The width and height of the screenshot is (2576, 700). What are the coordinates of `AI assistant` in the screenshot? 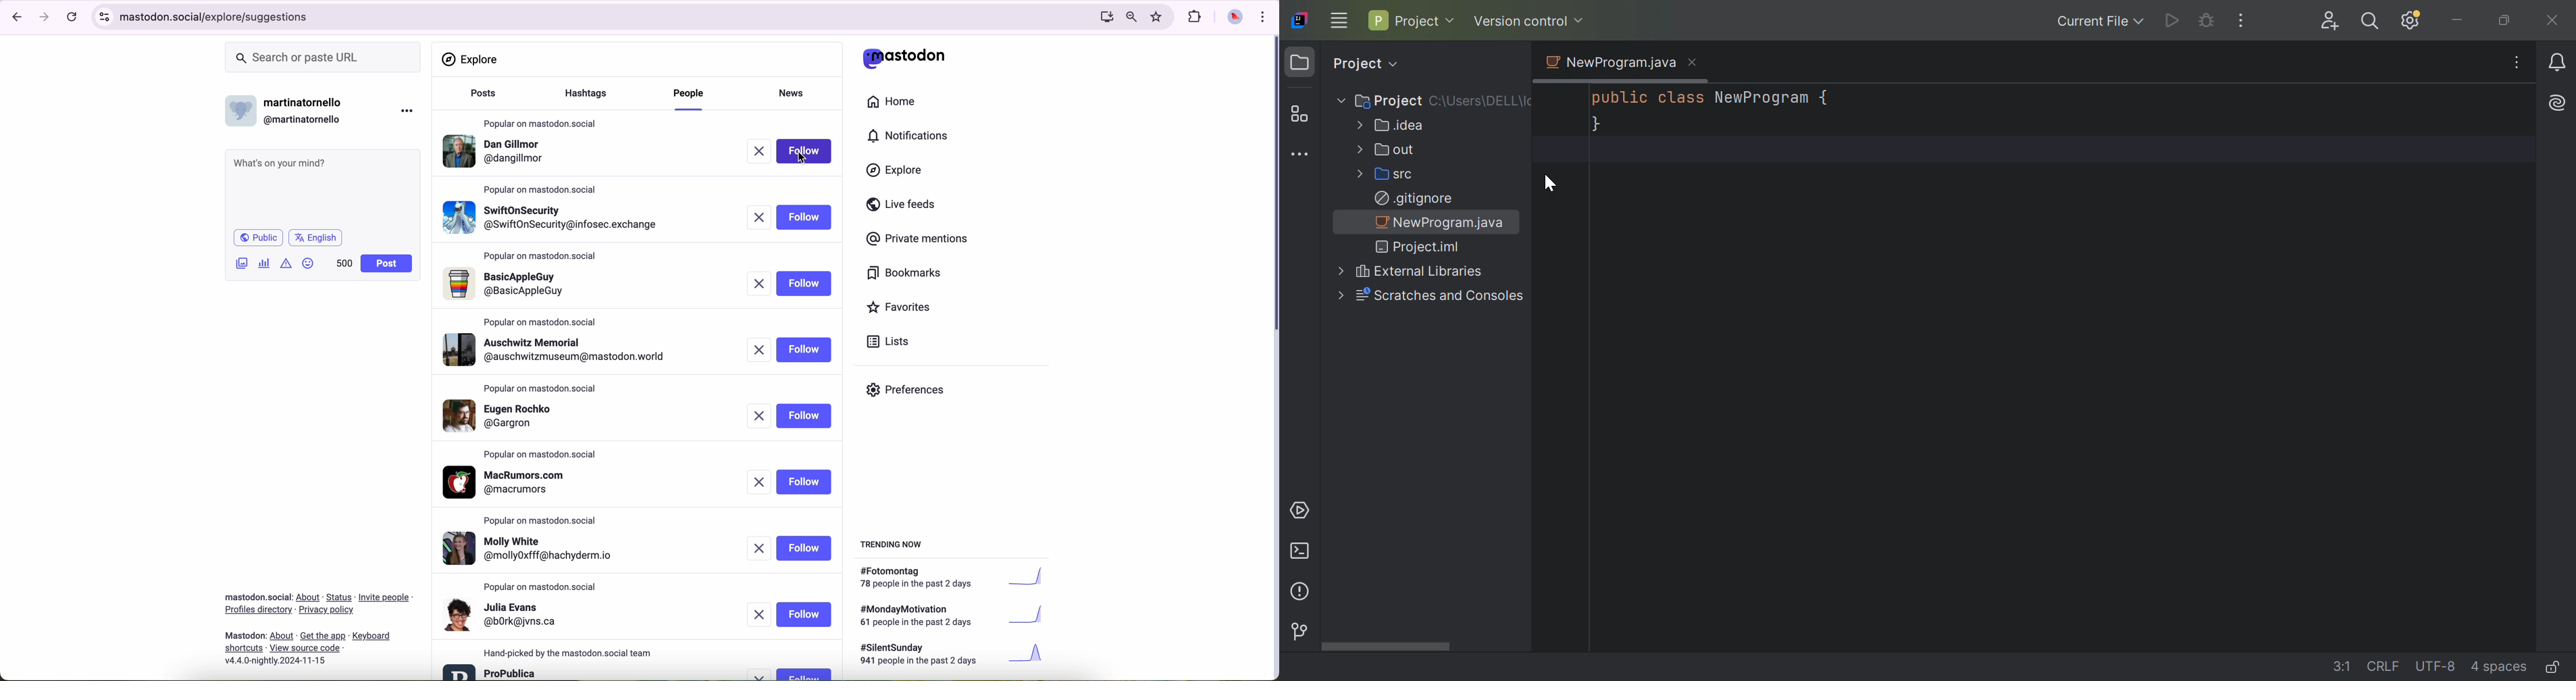 It's located at (2558, 103).